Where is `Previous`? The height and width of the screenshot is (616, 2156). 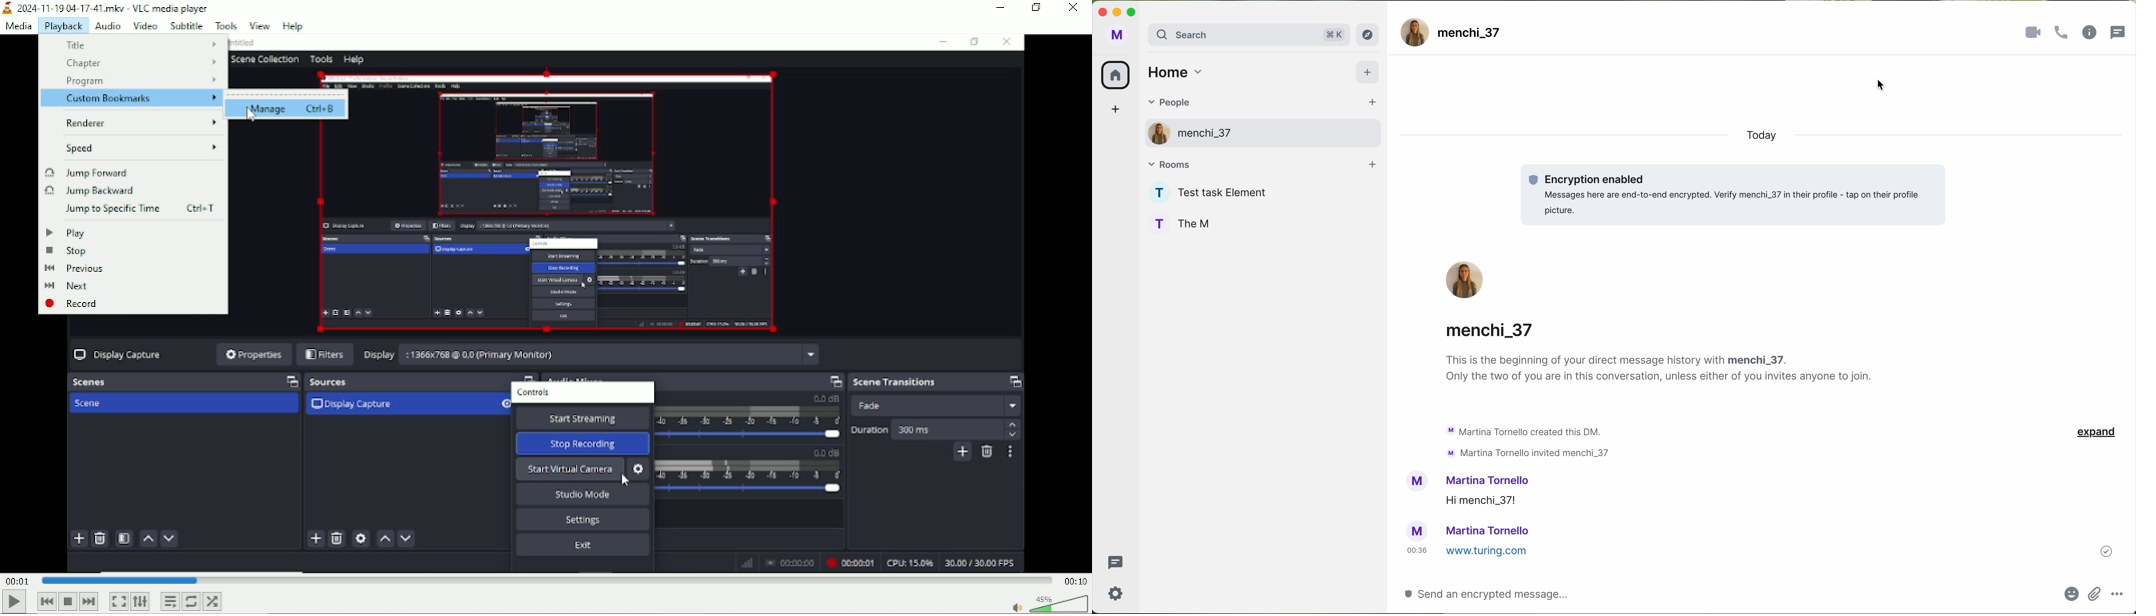 Previous is located at coordinates (46, 602).